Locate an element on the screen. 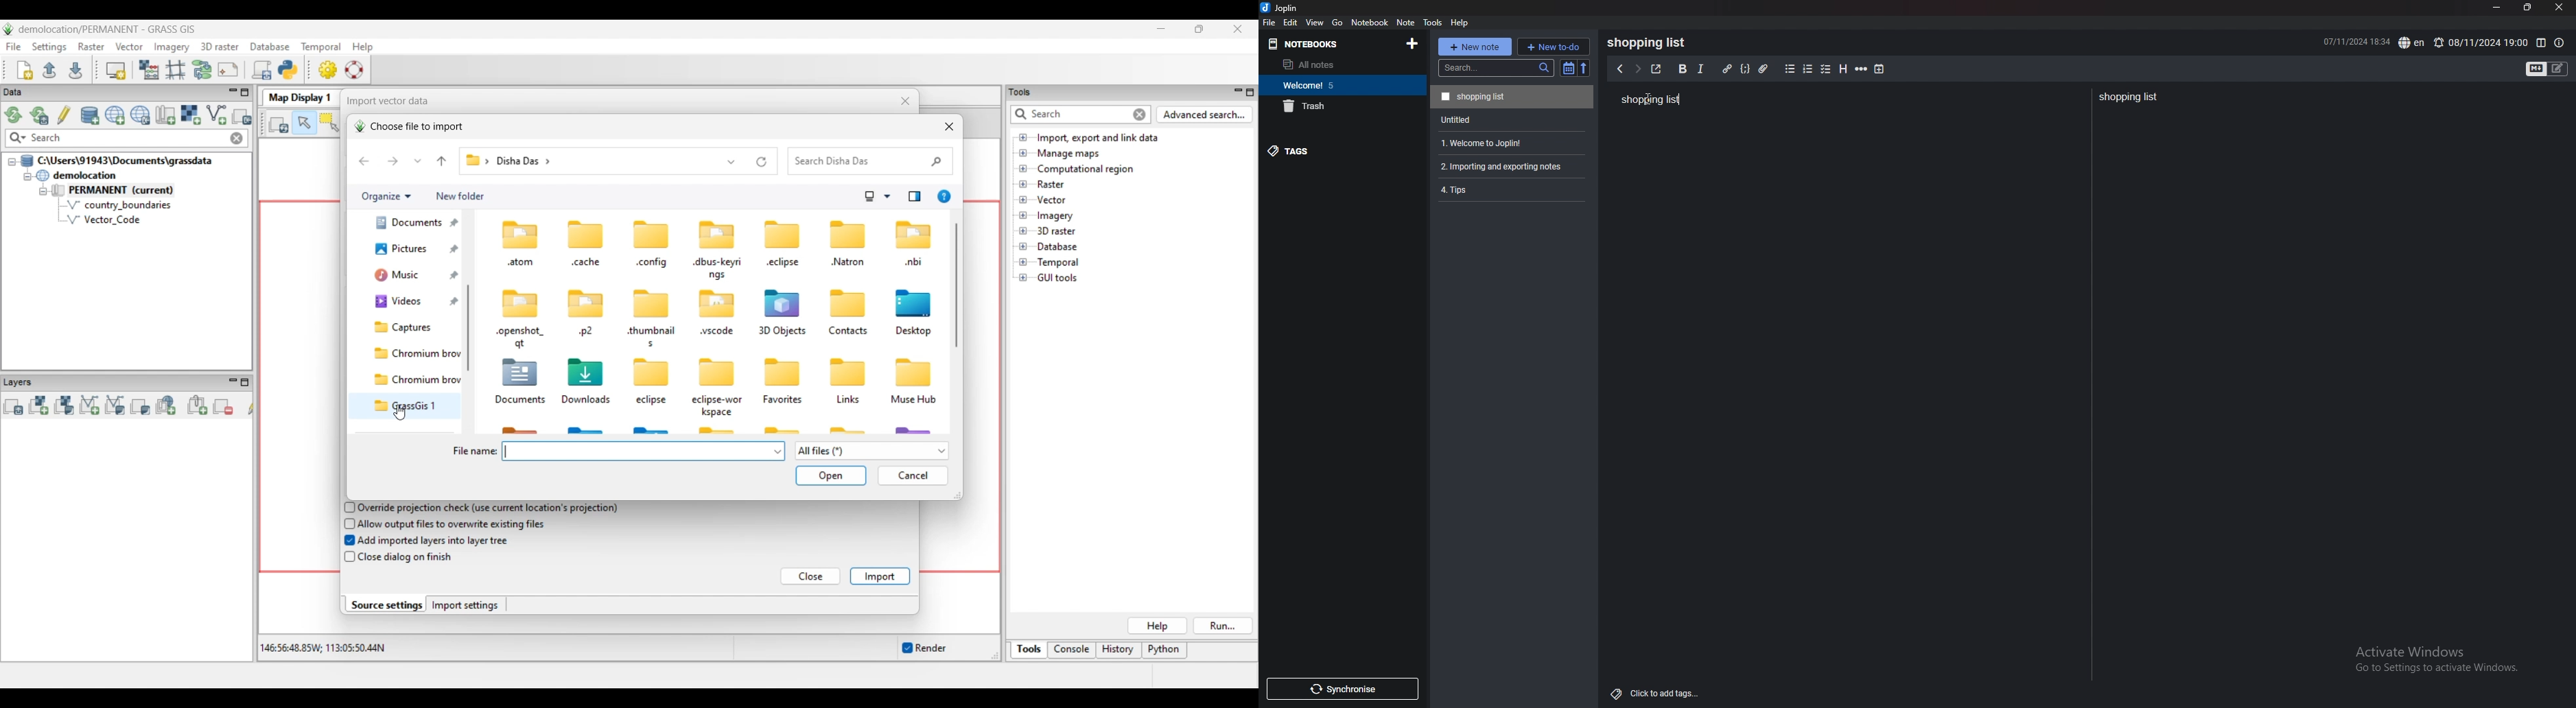 This screenshot has height=728, width=2576. italic is located at coordinates (1701, 69).